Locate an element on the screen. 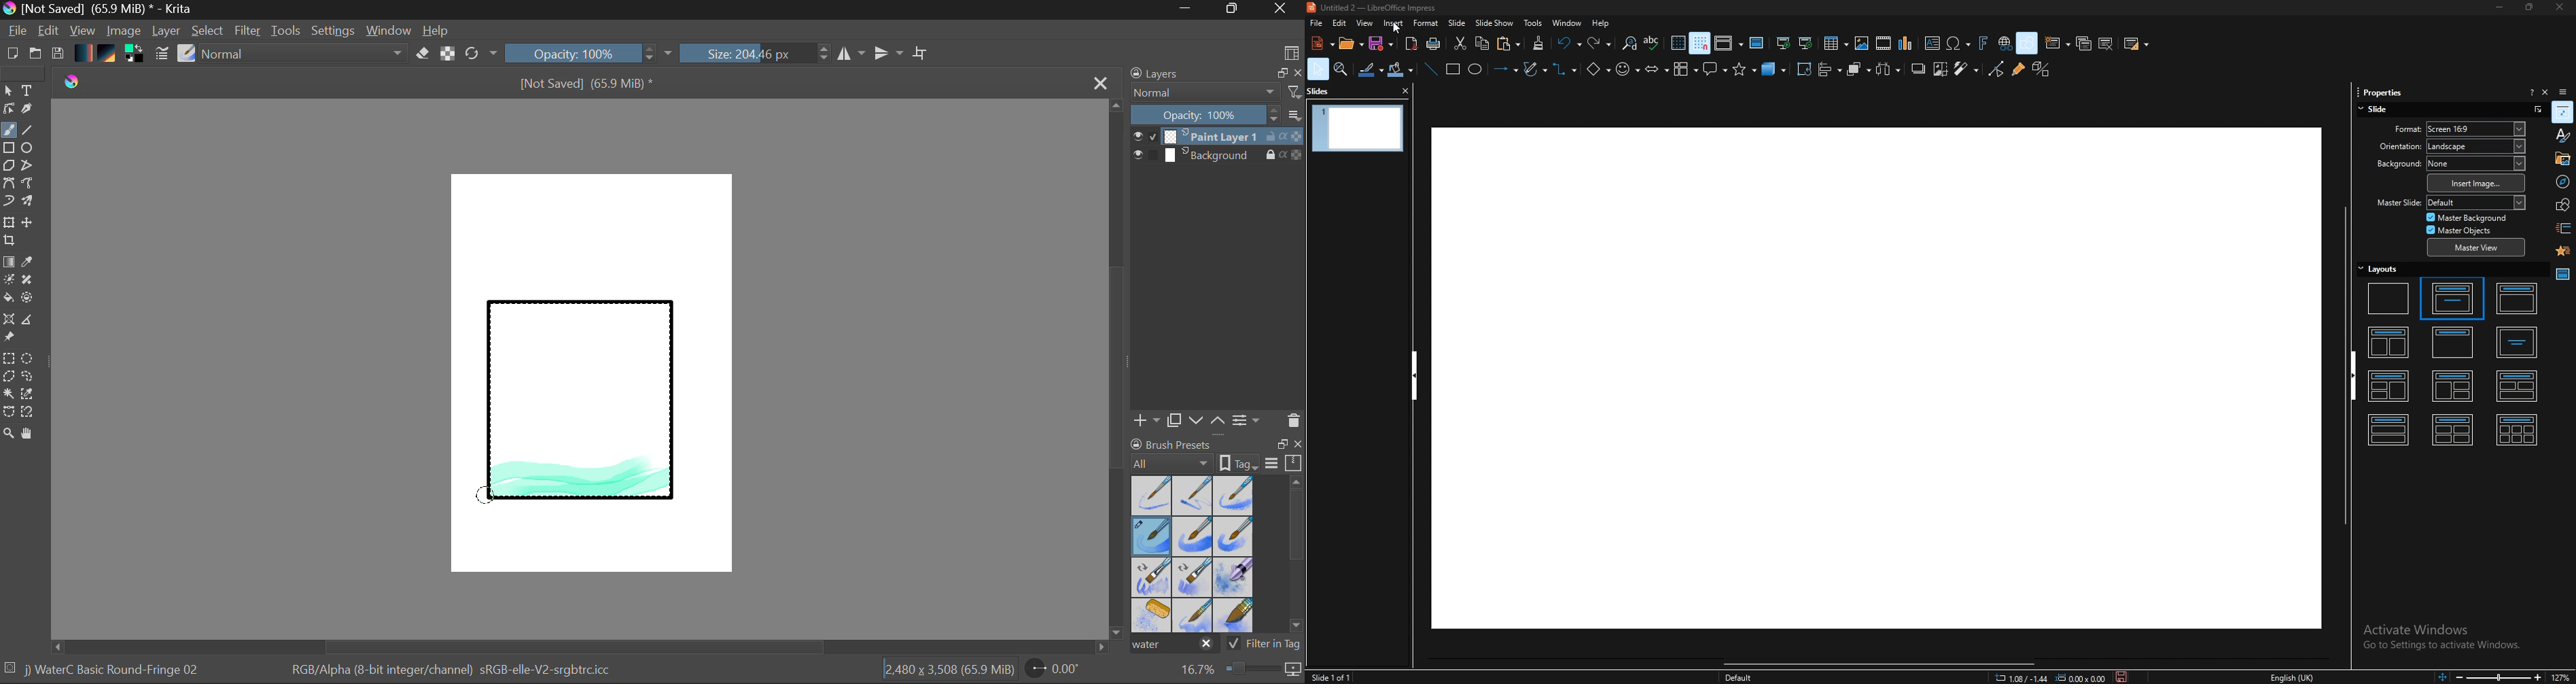 The image size is (2576, 700). callout shapes is located at coordinates (1715, 68).